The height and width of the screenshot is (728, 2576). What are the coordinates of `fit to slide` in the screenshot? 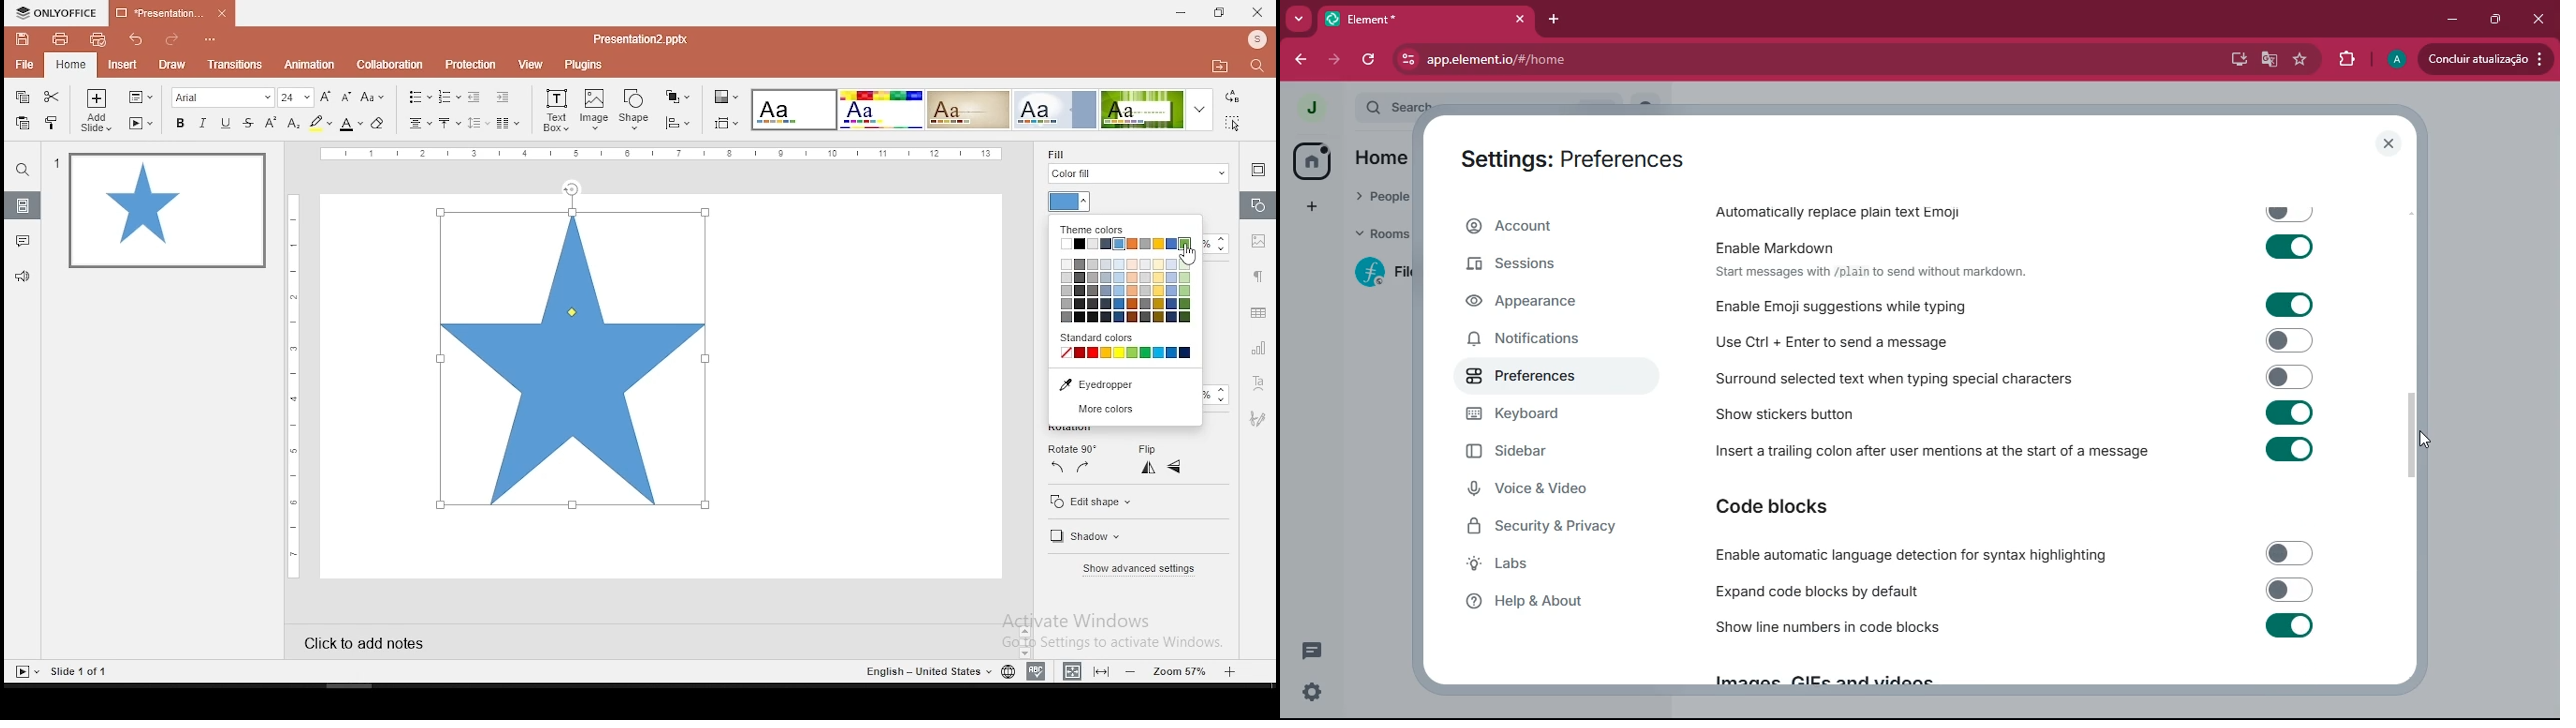 It's located at (1101, 671).